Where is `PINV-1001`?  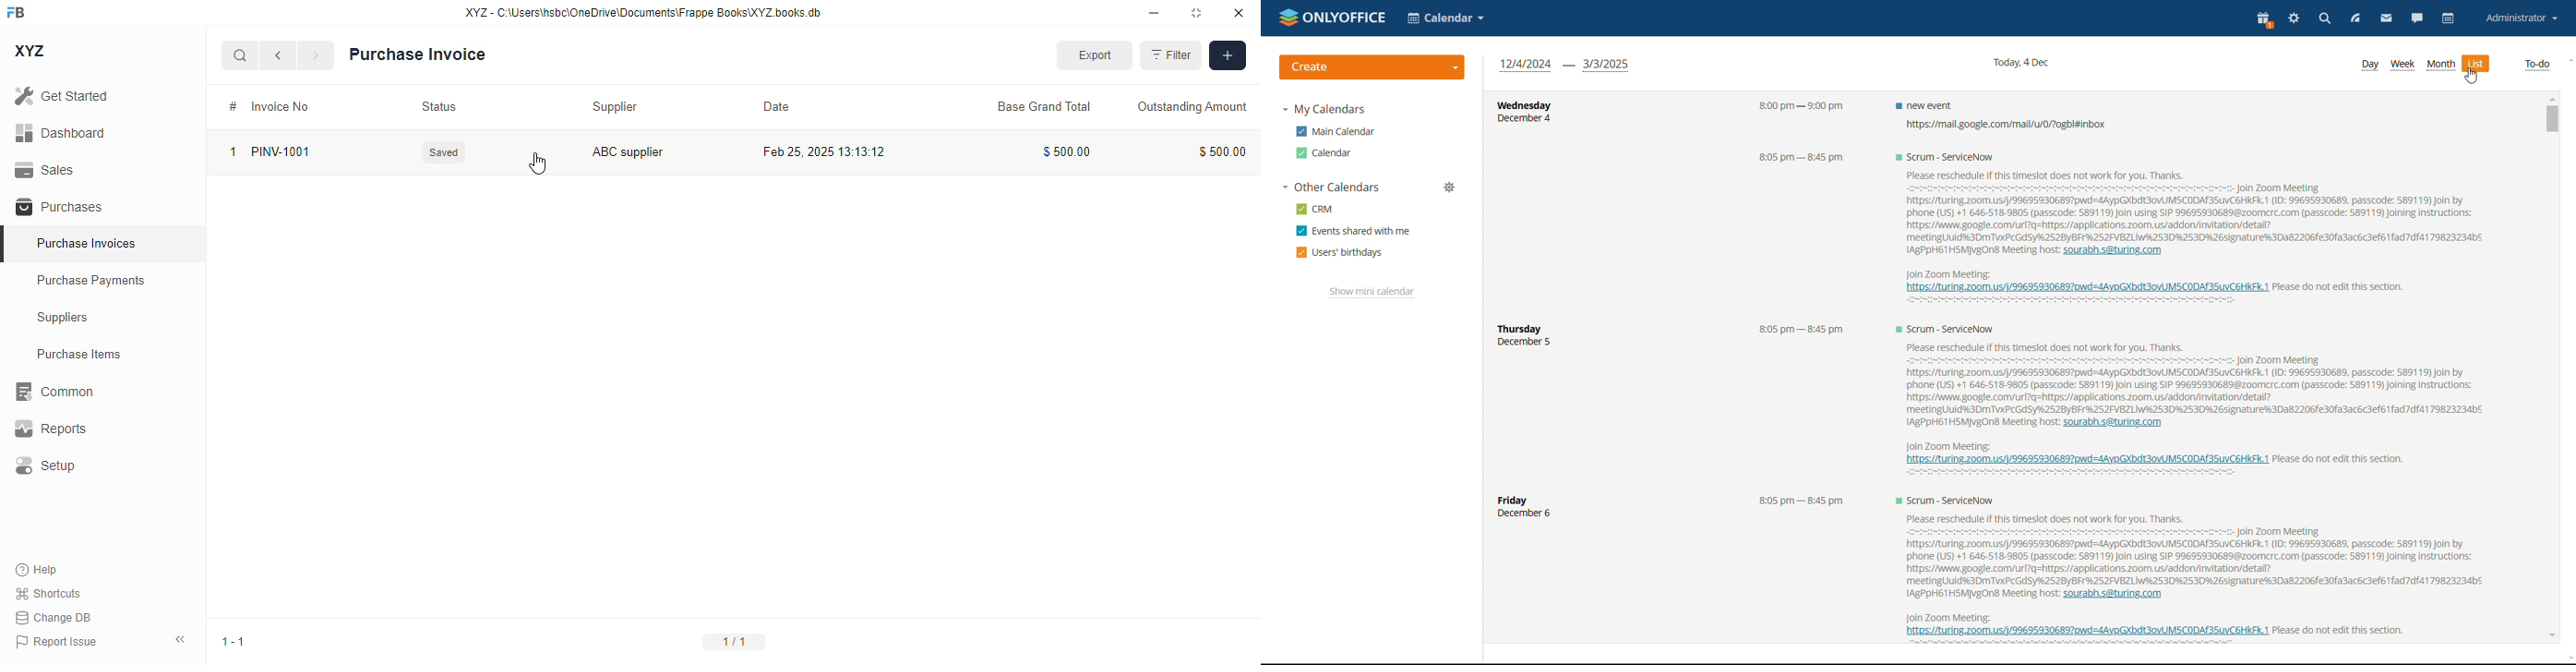 PINV-1001 is located at coordinates (282, 151).